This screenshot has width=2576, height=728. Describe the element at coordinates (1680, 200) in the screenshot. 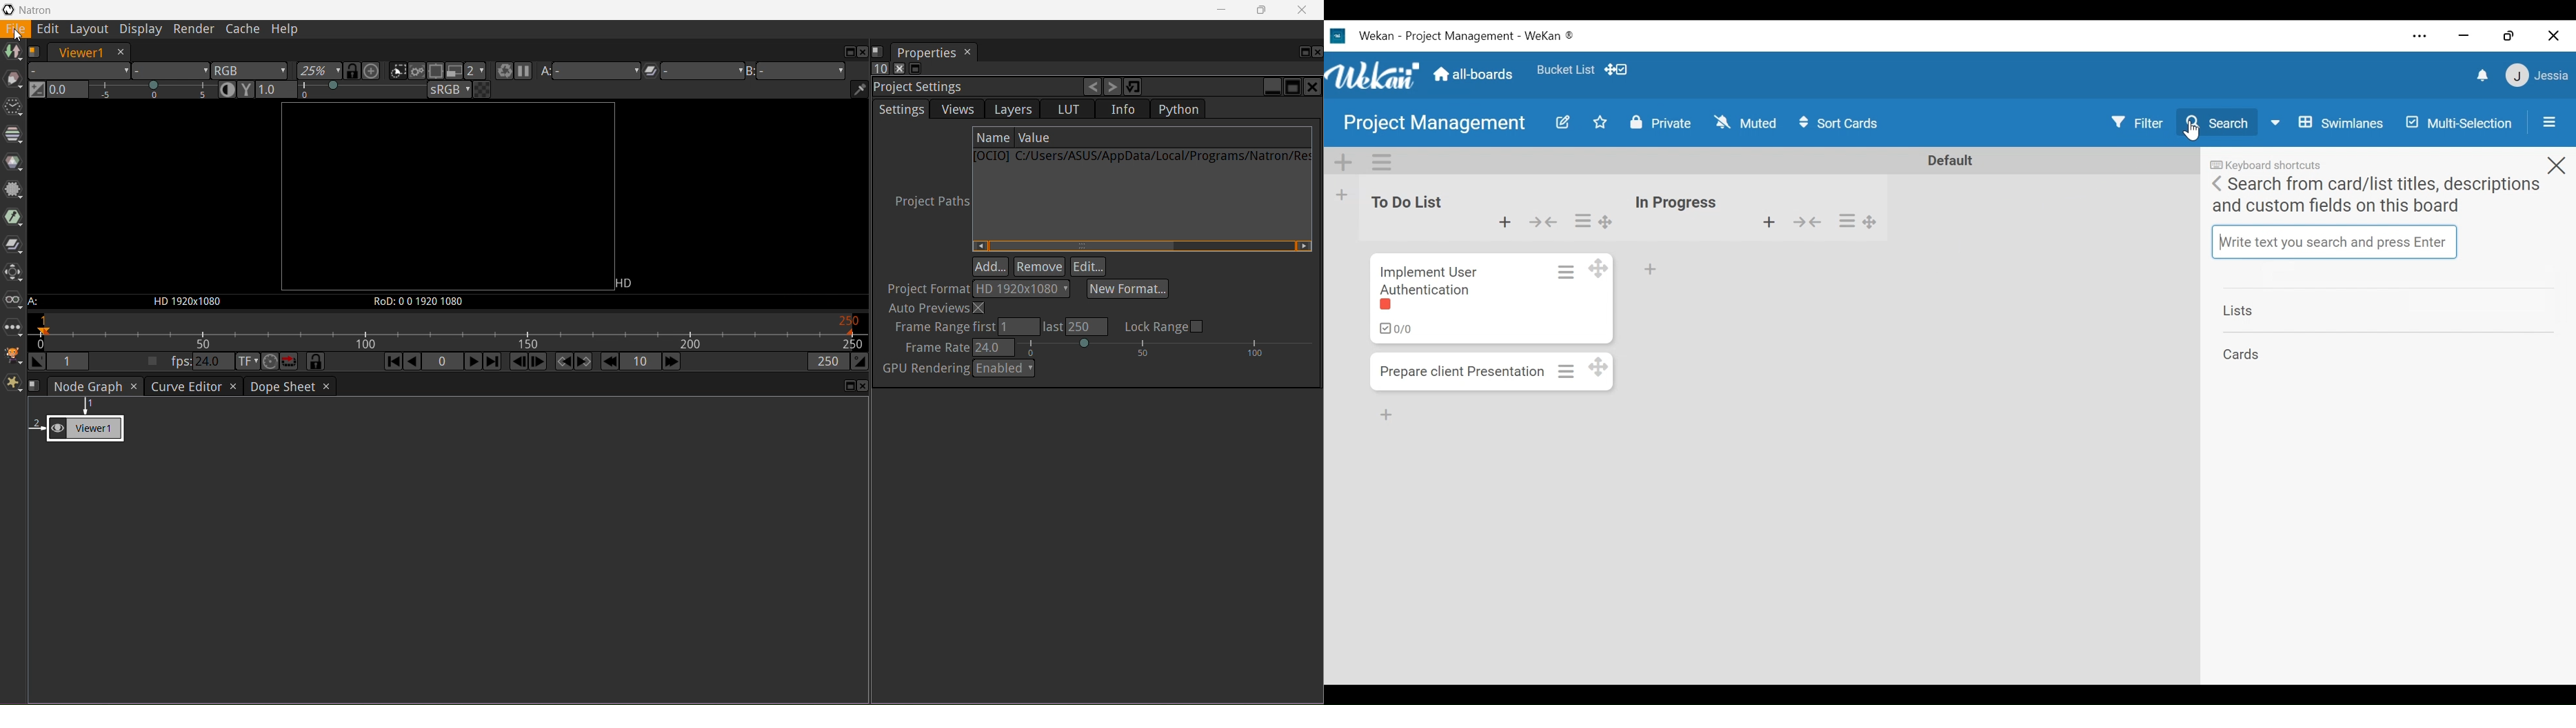

I see `in progress` at that location.